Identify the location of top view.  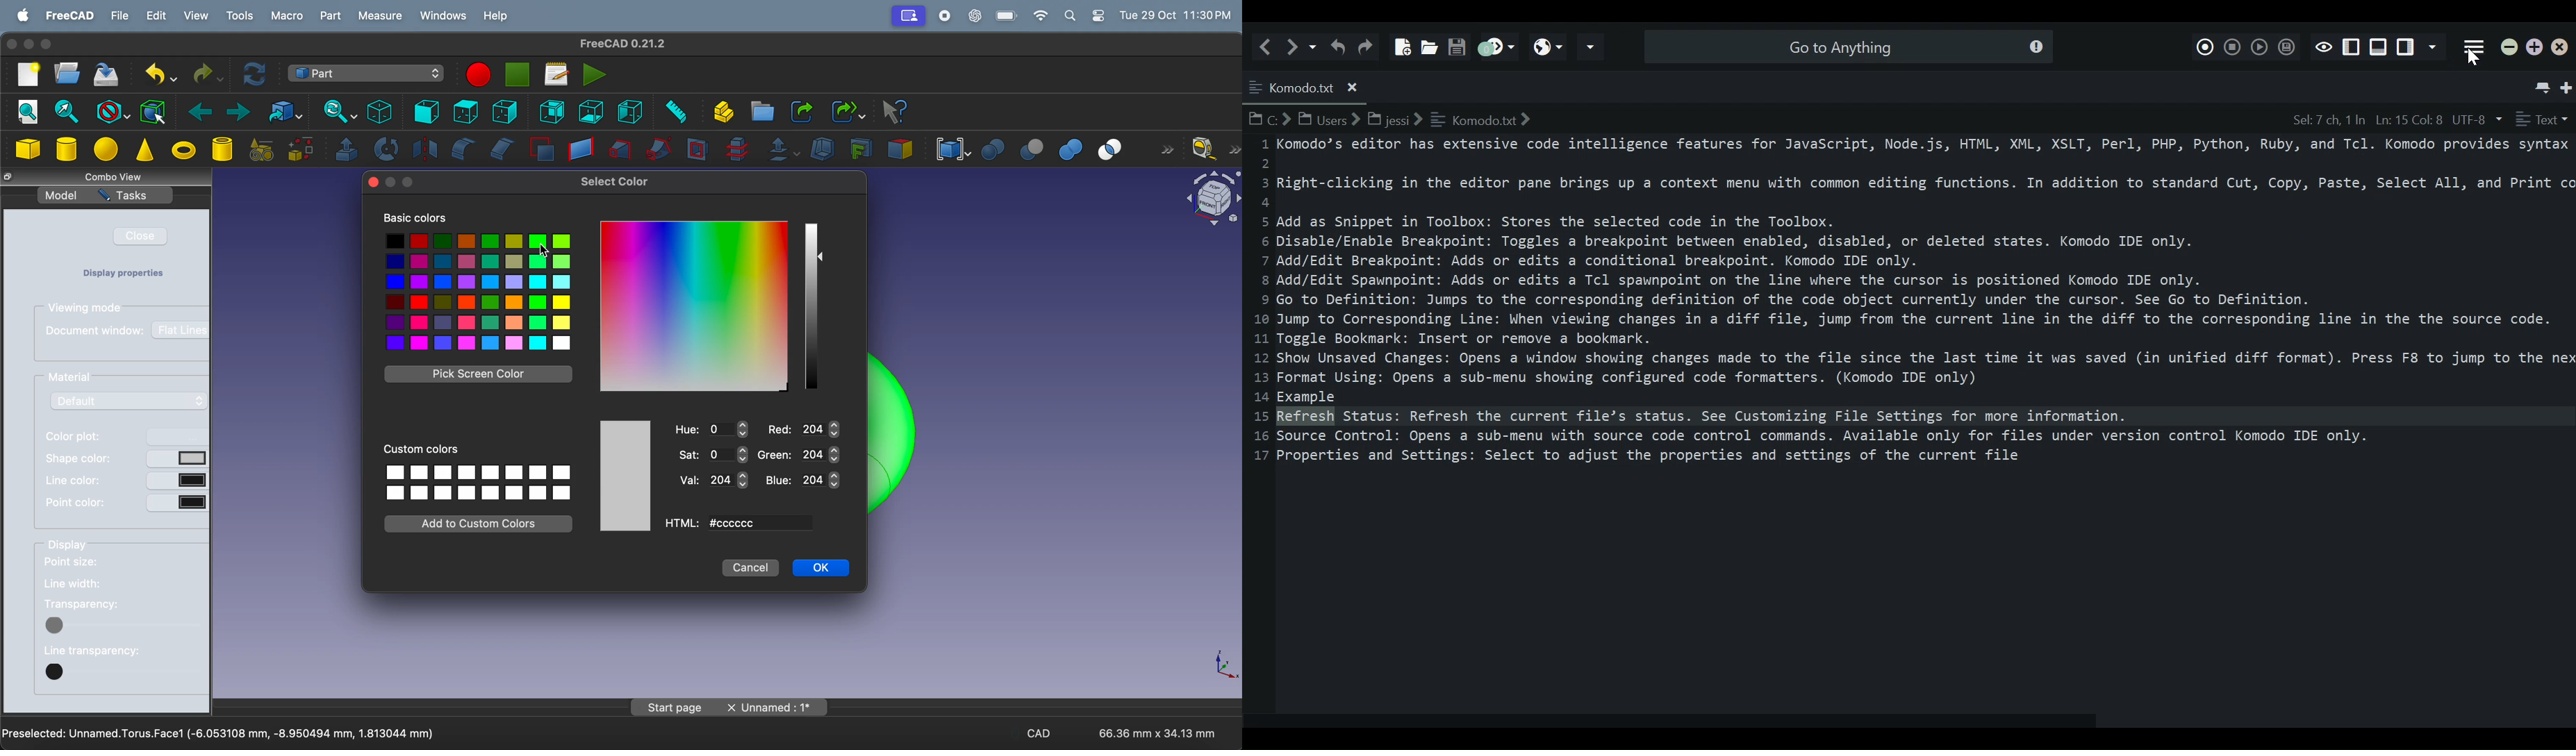
(466, 111).